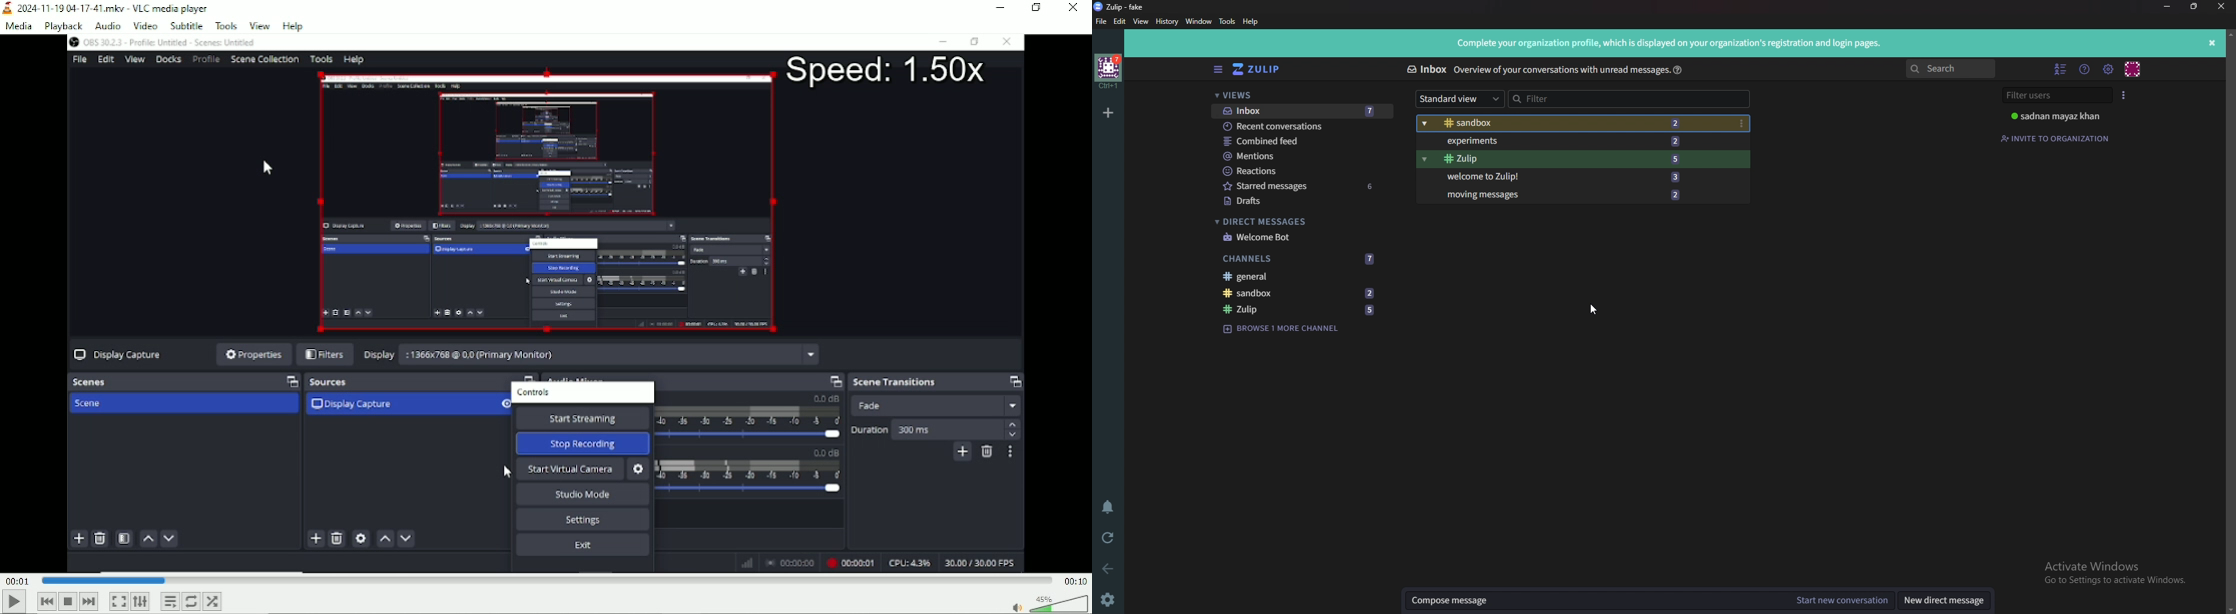  Describe the element at coordinates (2055, 95) in the screenshot. I see `Filter users` at that location.